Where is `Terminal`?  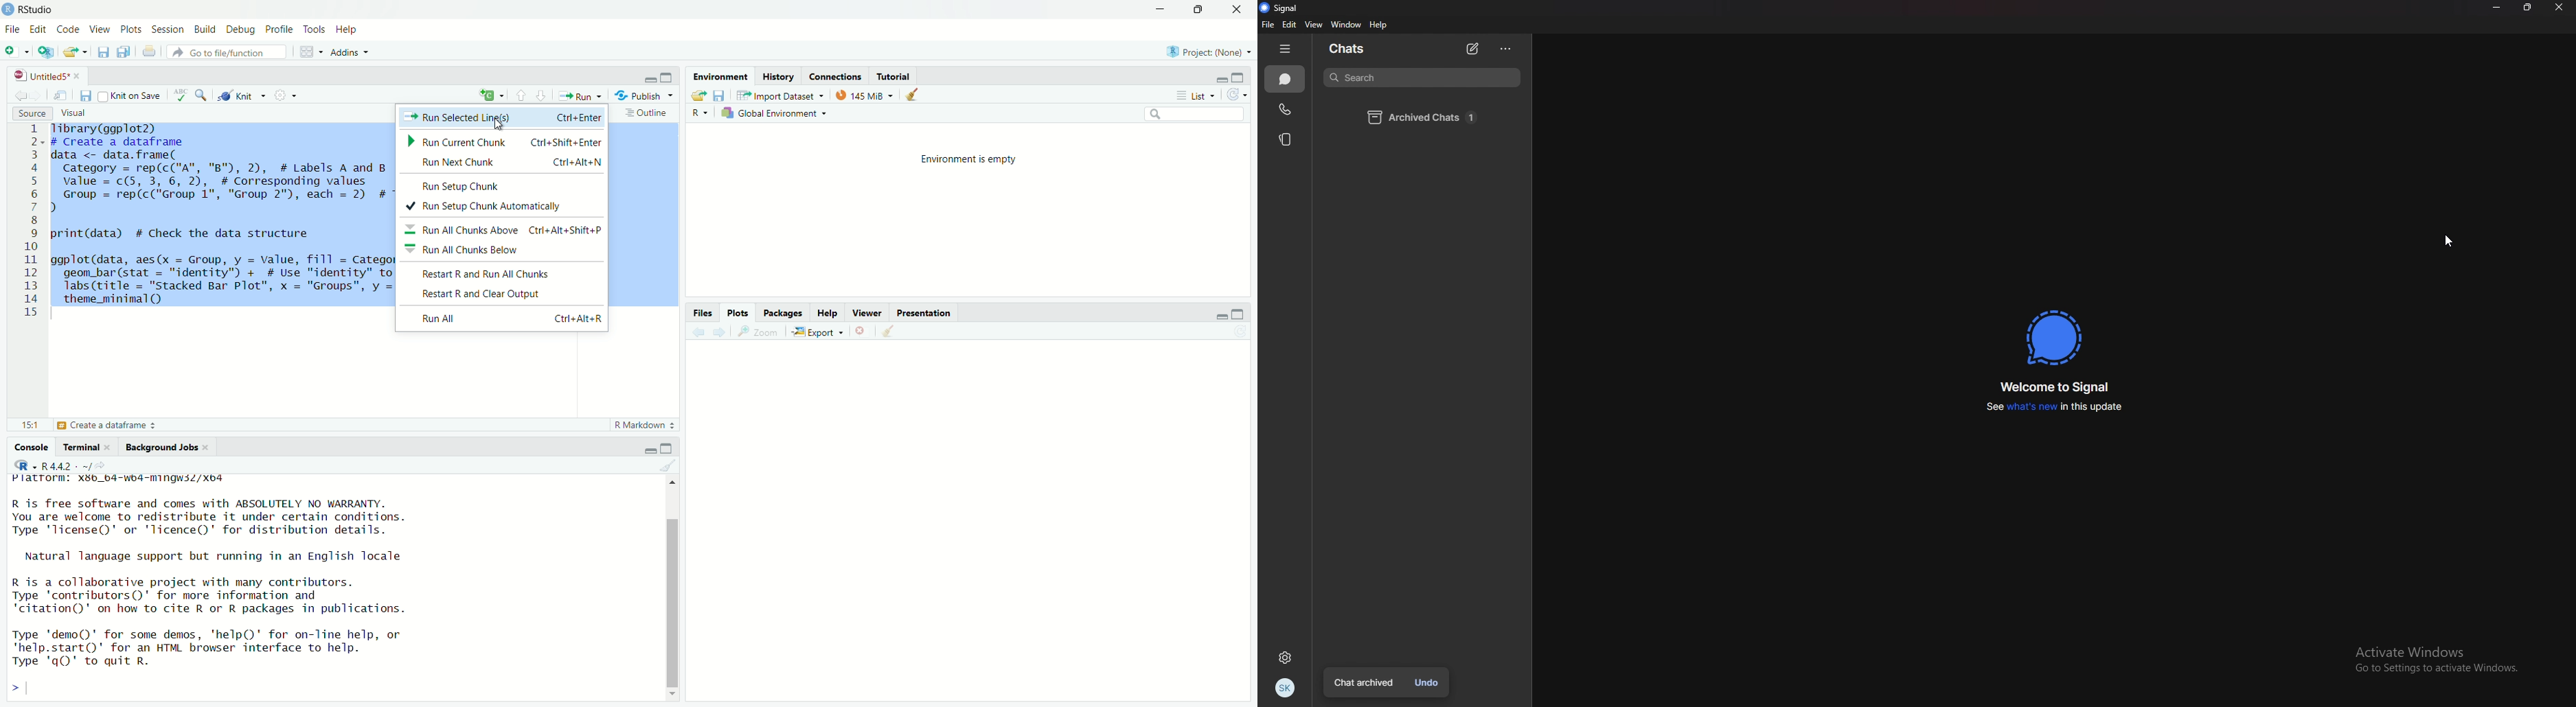
Terminal is located at coordinates (87, 446).